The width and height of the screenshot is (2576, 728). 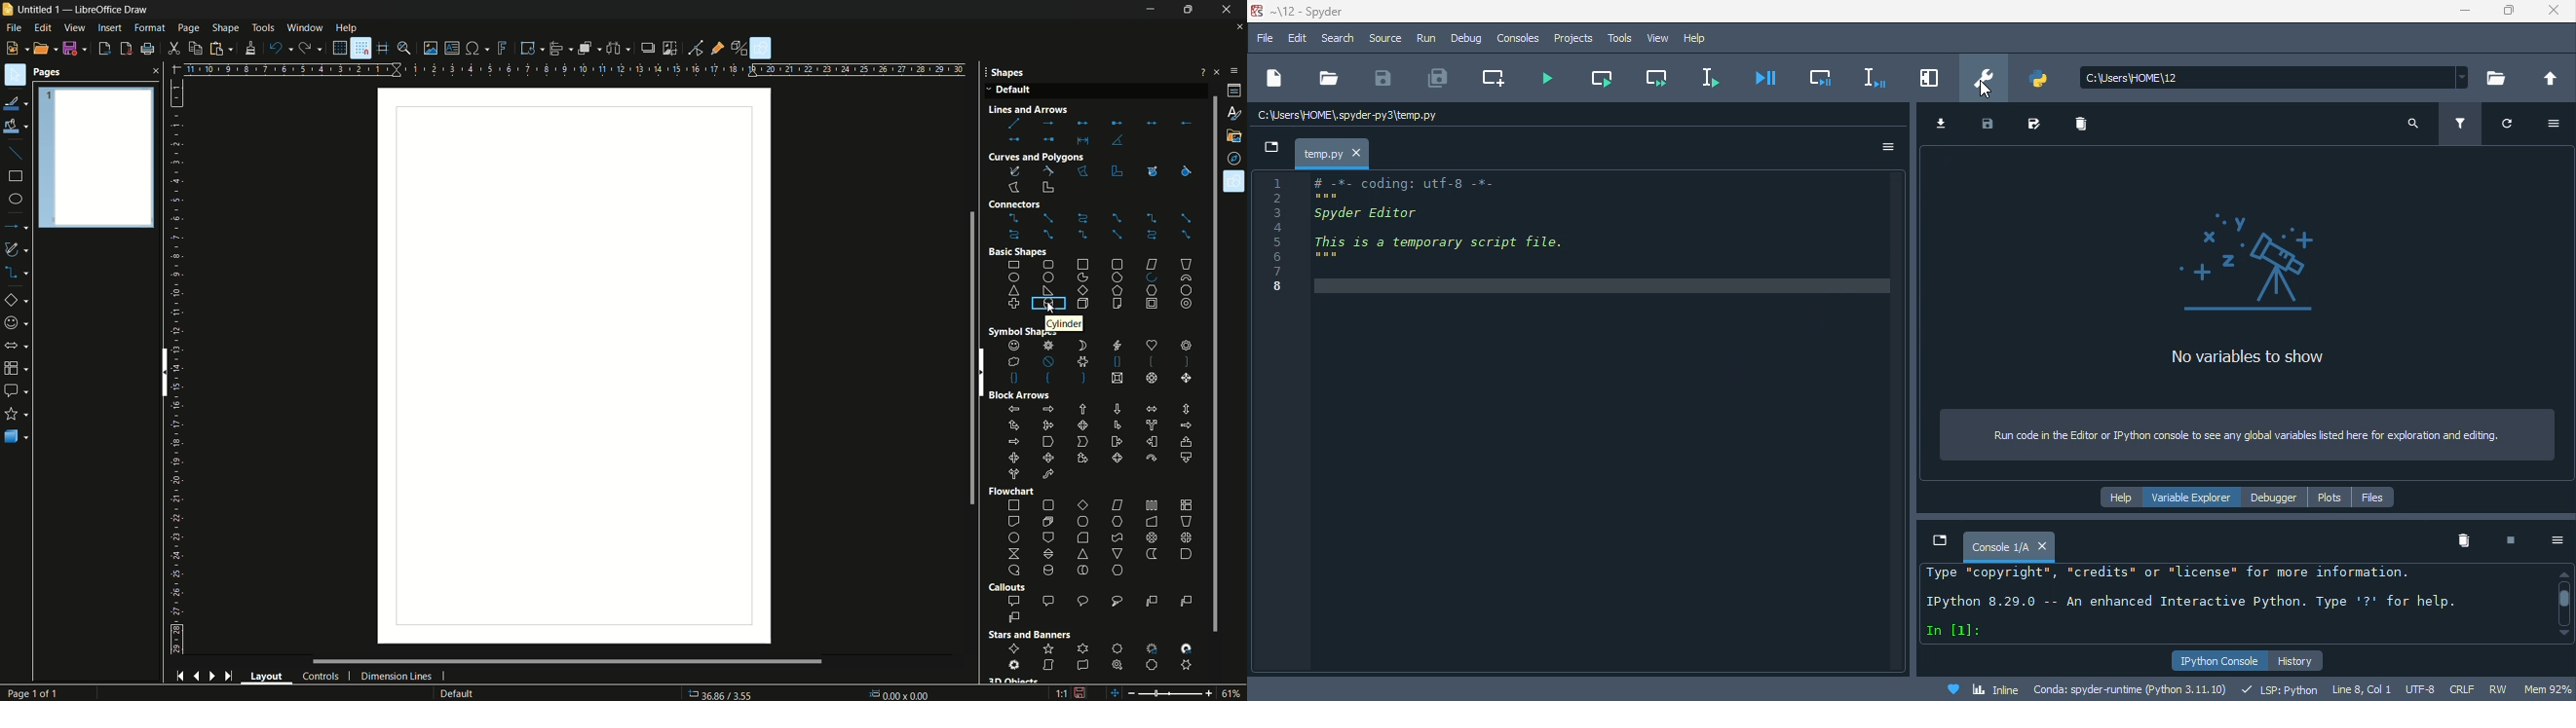 What do you see at coordinates (1013, 680) in the screenshot?
I see `3D Object` at bounding box center [1013, 680].